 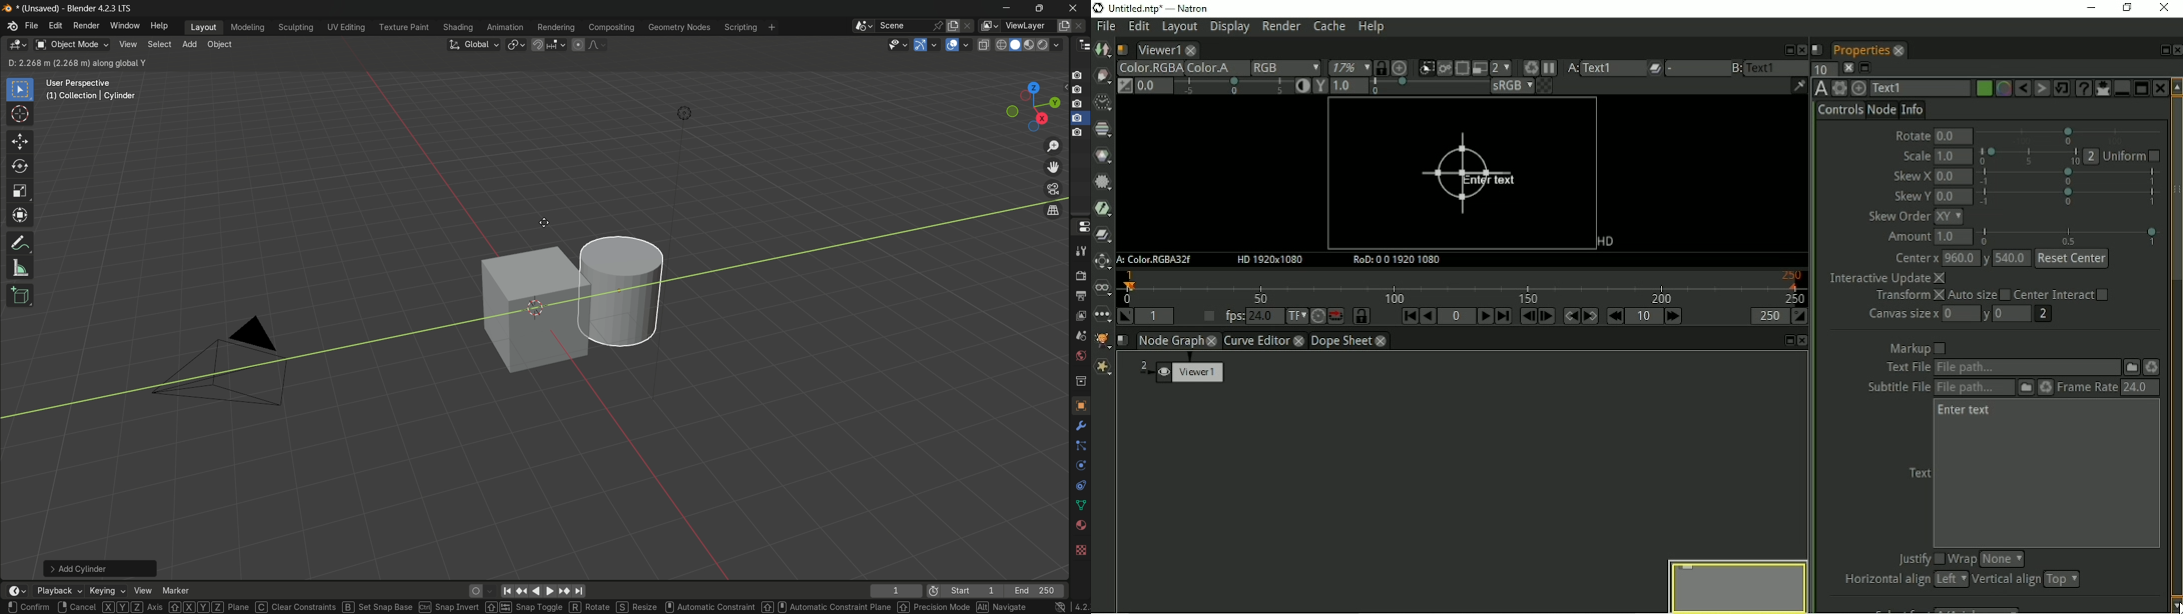 I want to click on background, so click(x=1081, y=551).